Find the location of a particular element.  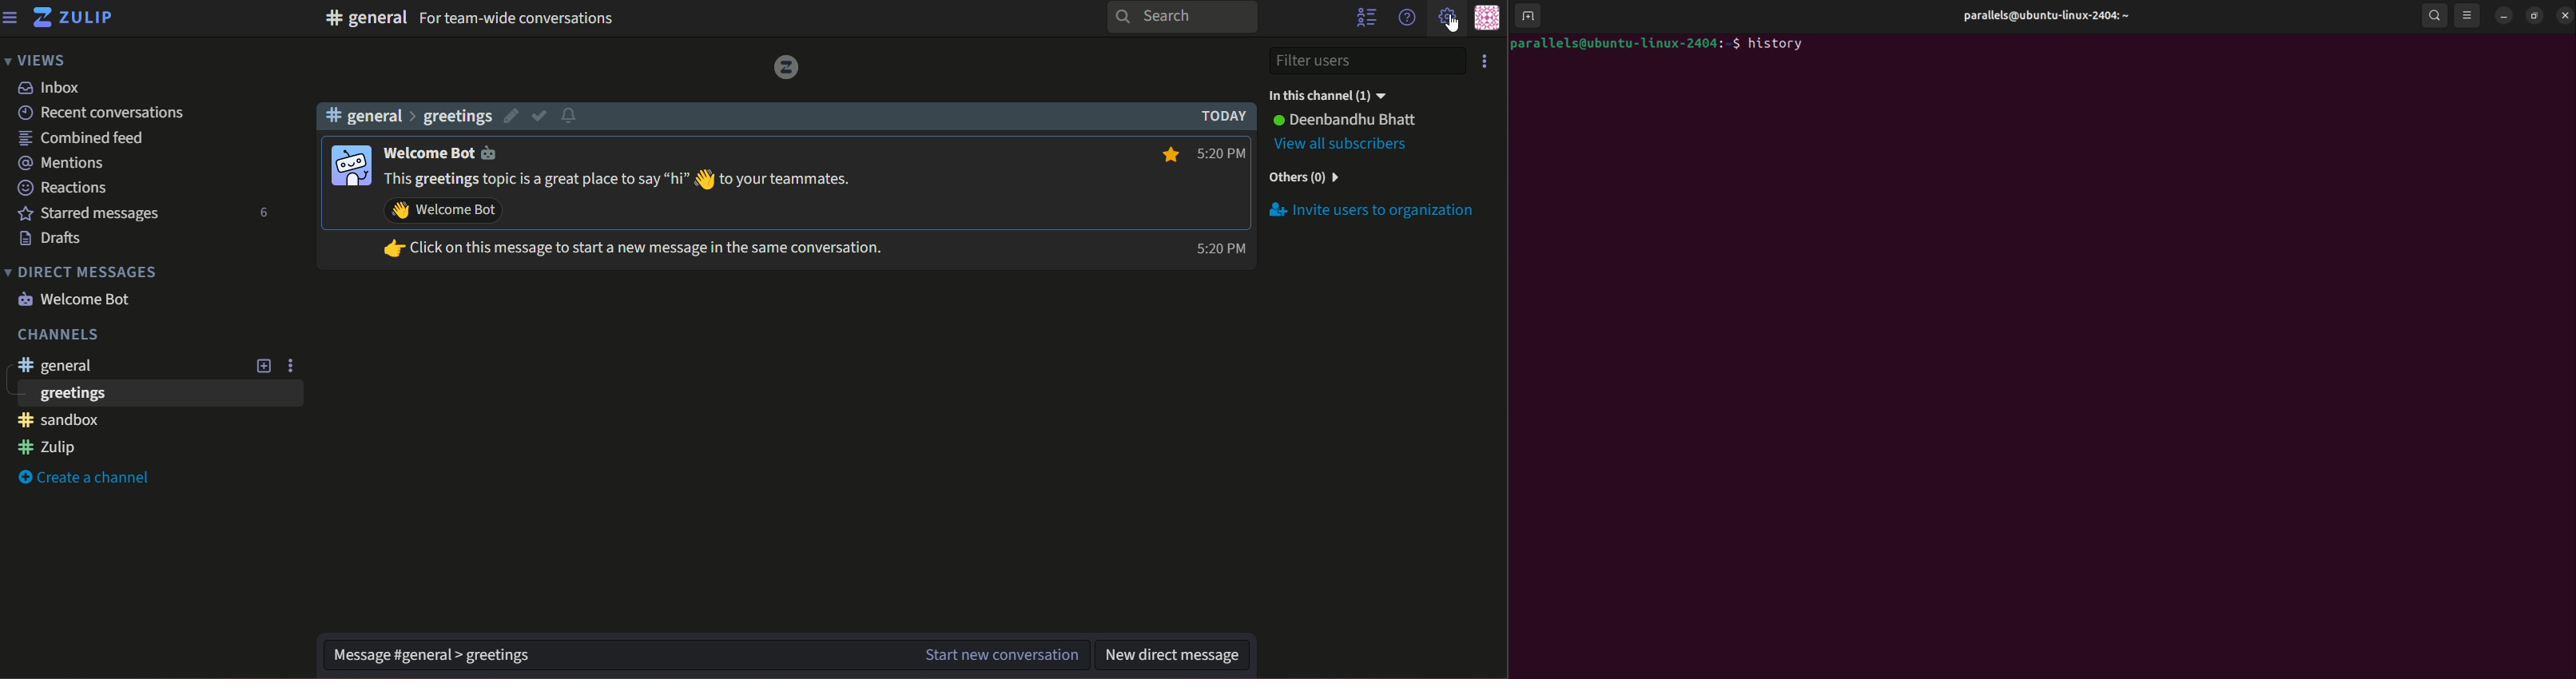

search is located at coordinates (1184, 17).